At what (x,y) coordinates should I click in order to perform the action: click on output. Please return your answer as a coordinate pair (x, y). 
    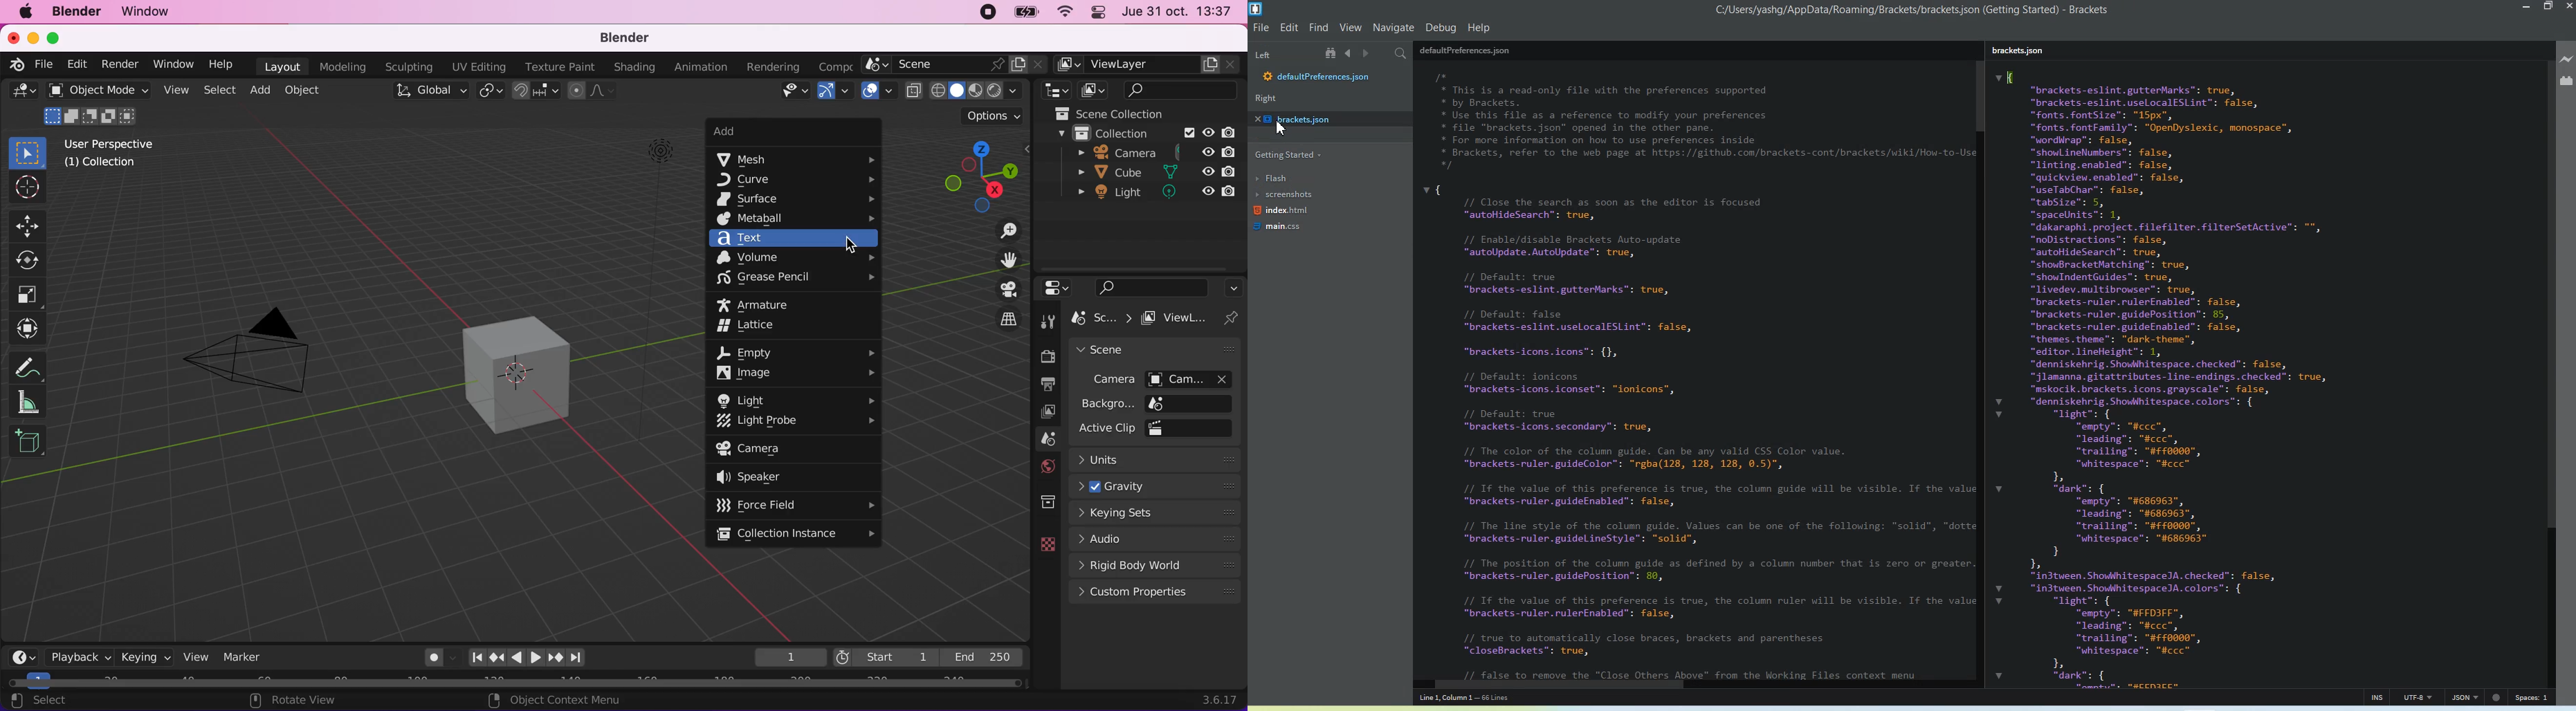
    Looking at the image, I should click on (1042, 384).